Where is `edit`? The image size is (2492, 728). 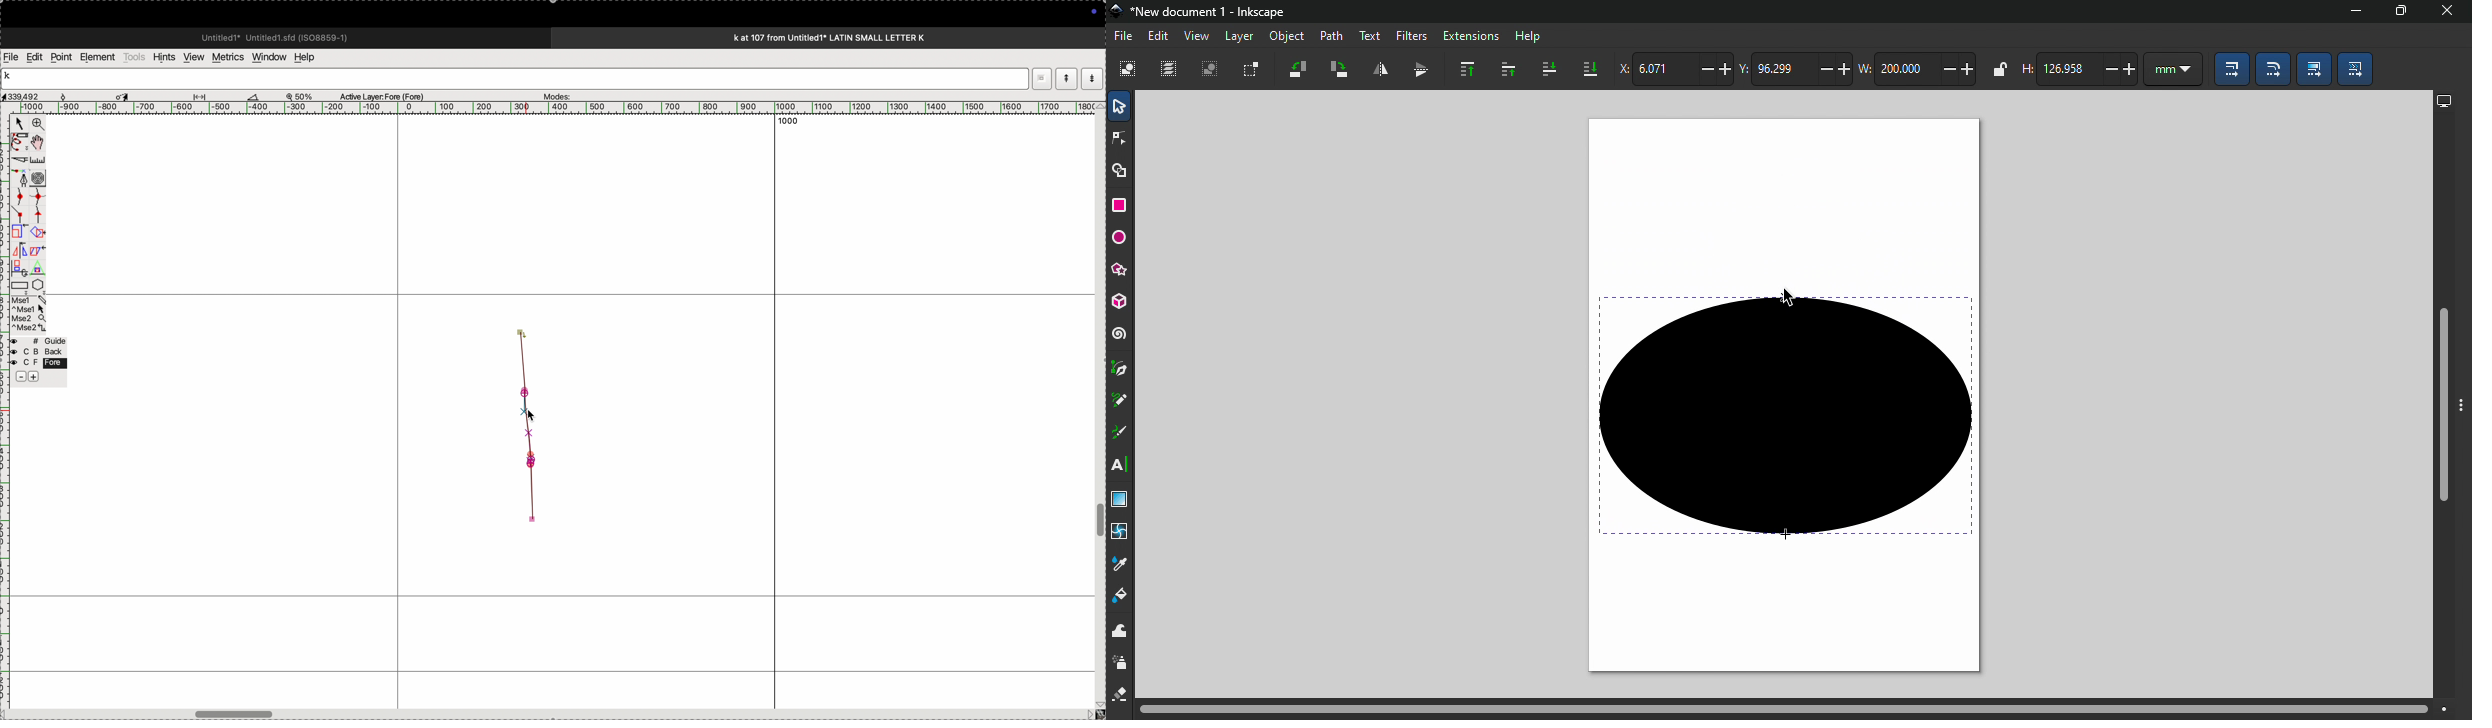
edit is located at coordinates (34, 56).